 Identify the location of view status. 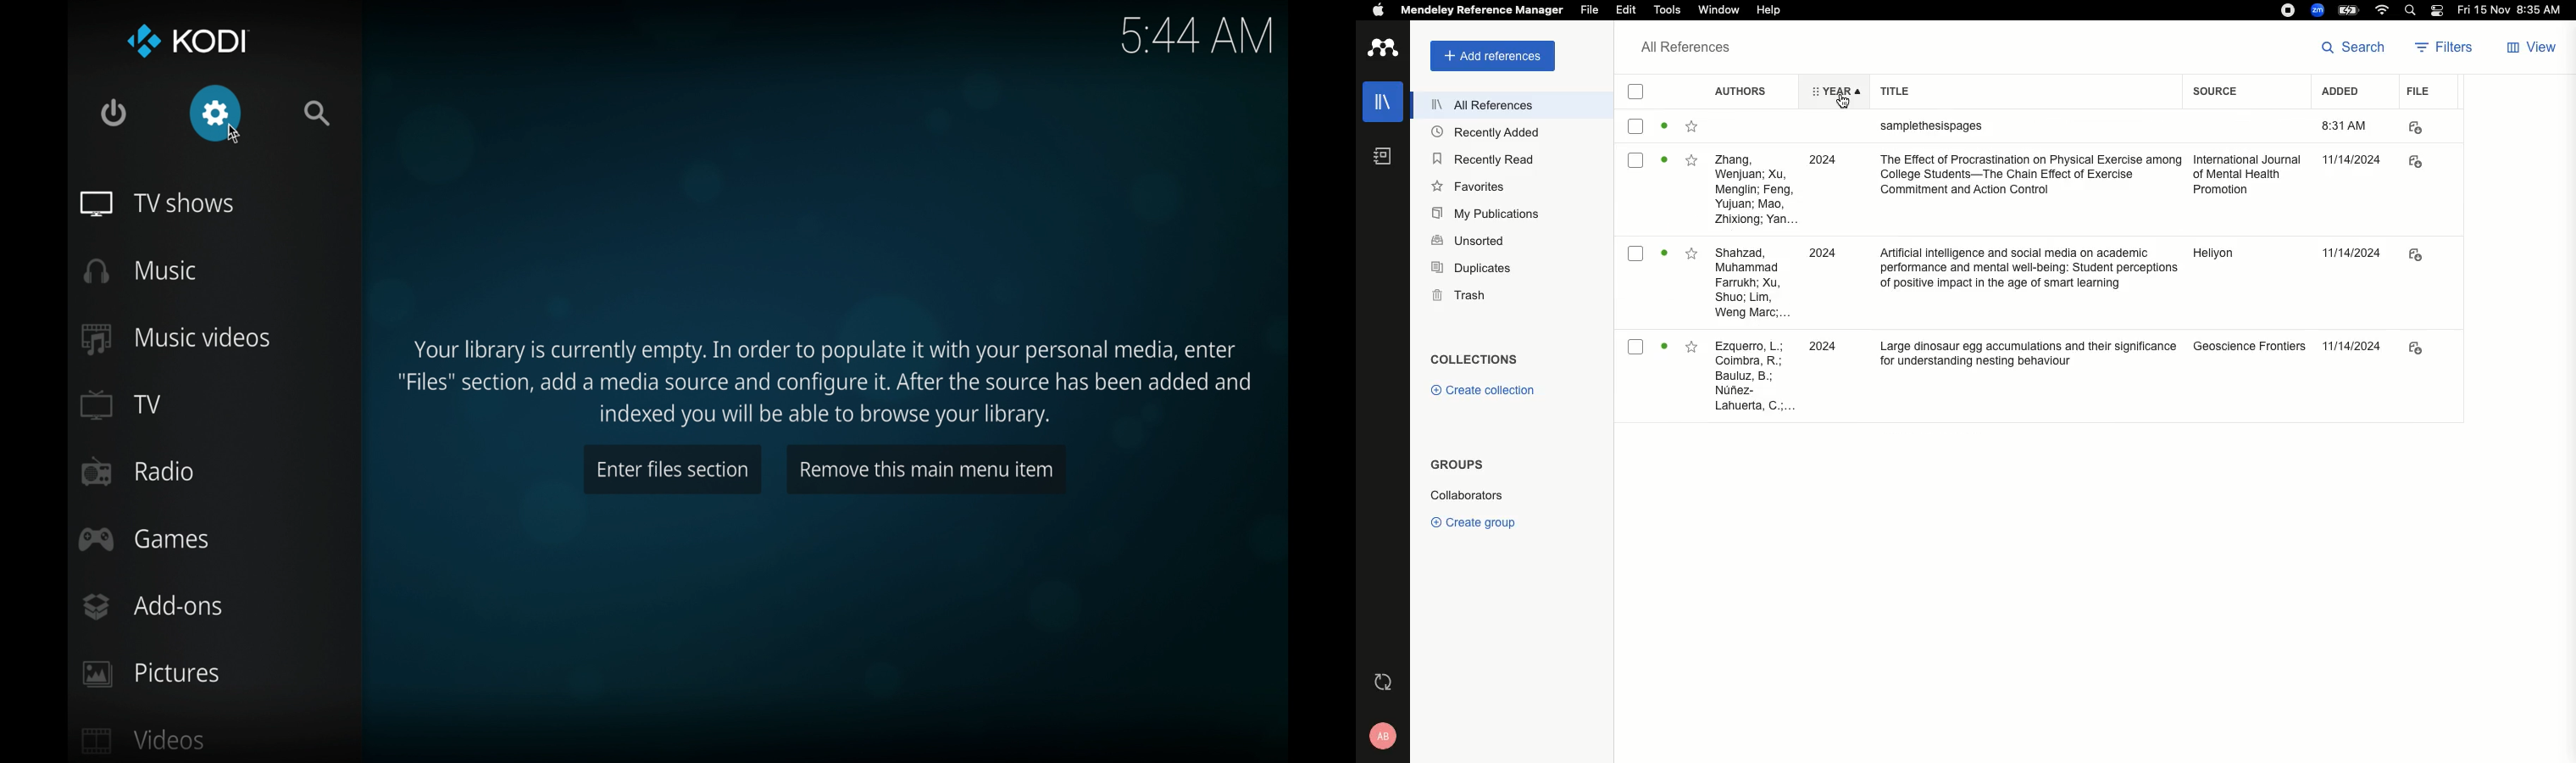
(1664, 128).